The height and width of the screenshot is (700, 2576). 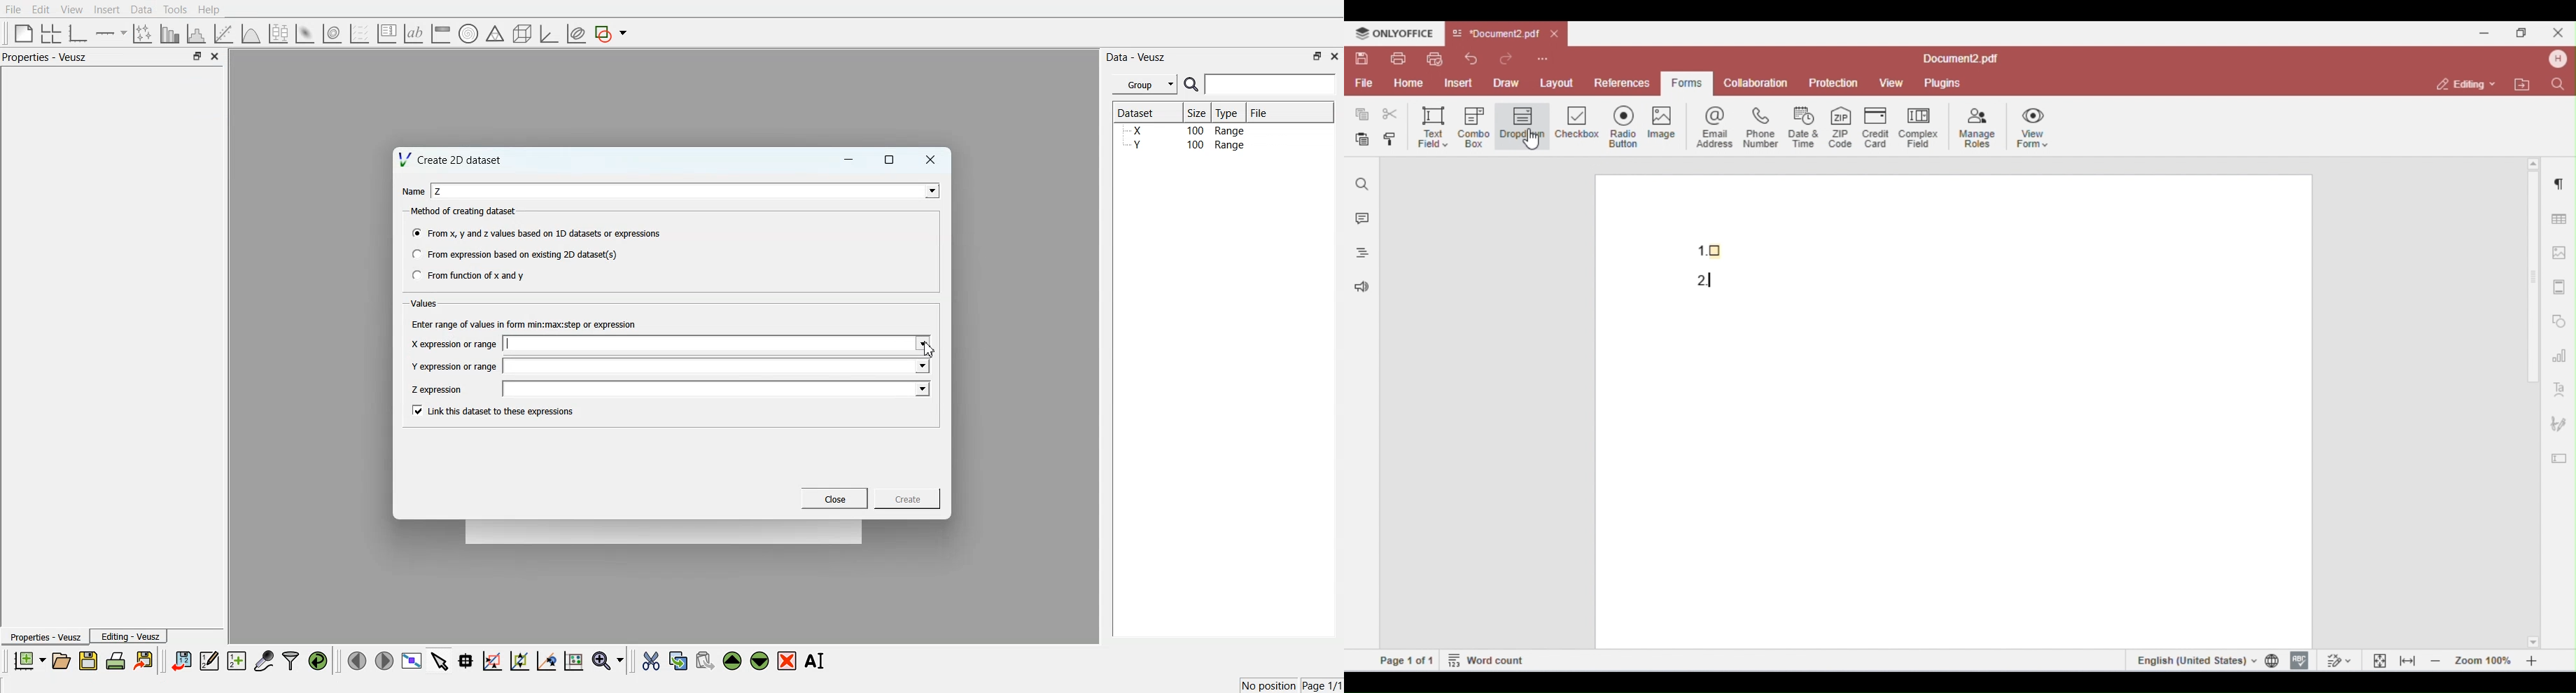 What do you see at coordinates (835, 498) in the screenshot?
I see `Close` at bounding box center [835, 498].